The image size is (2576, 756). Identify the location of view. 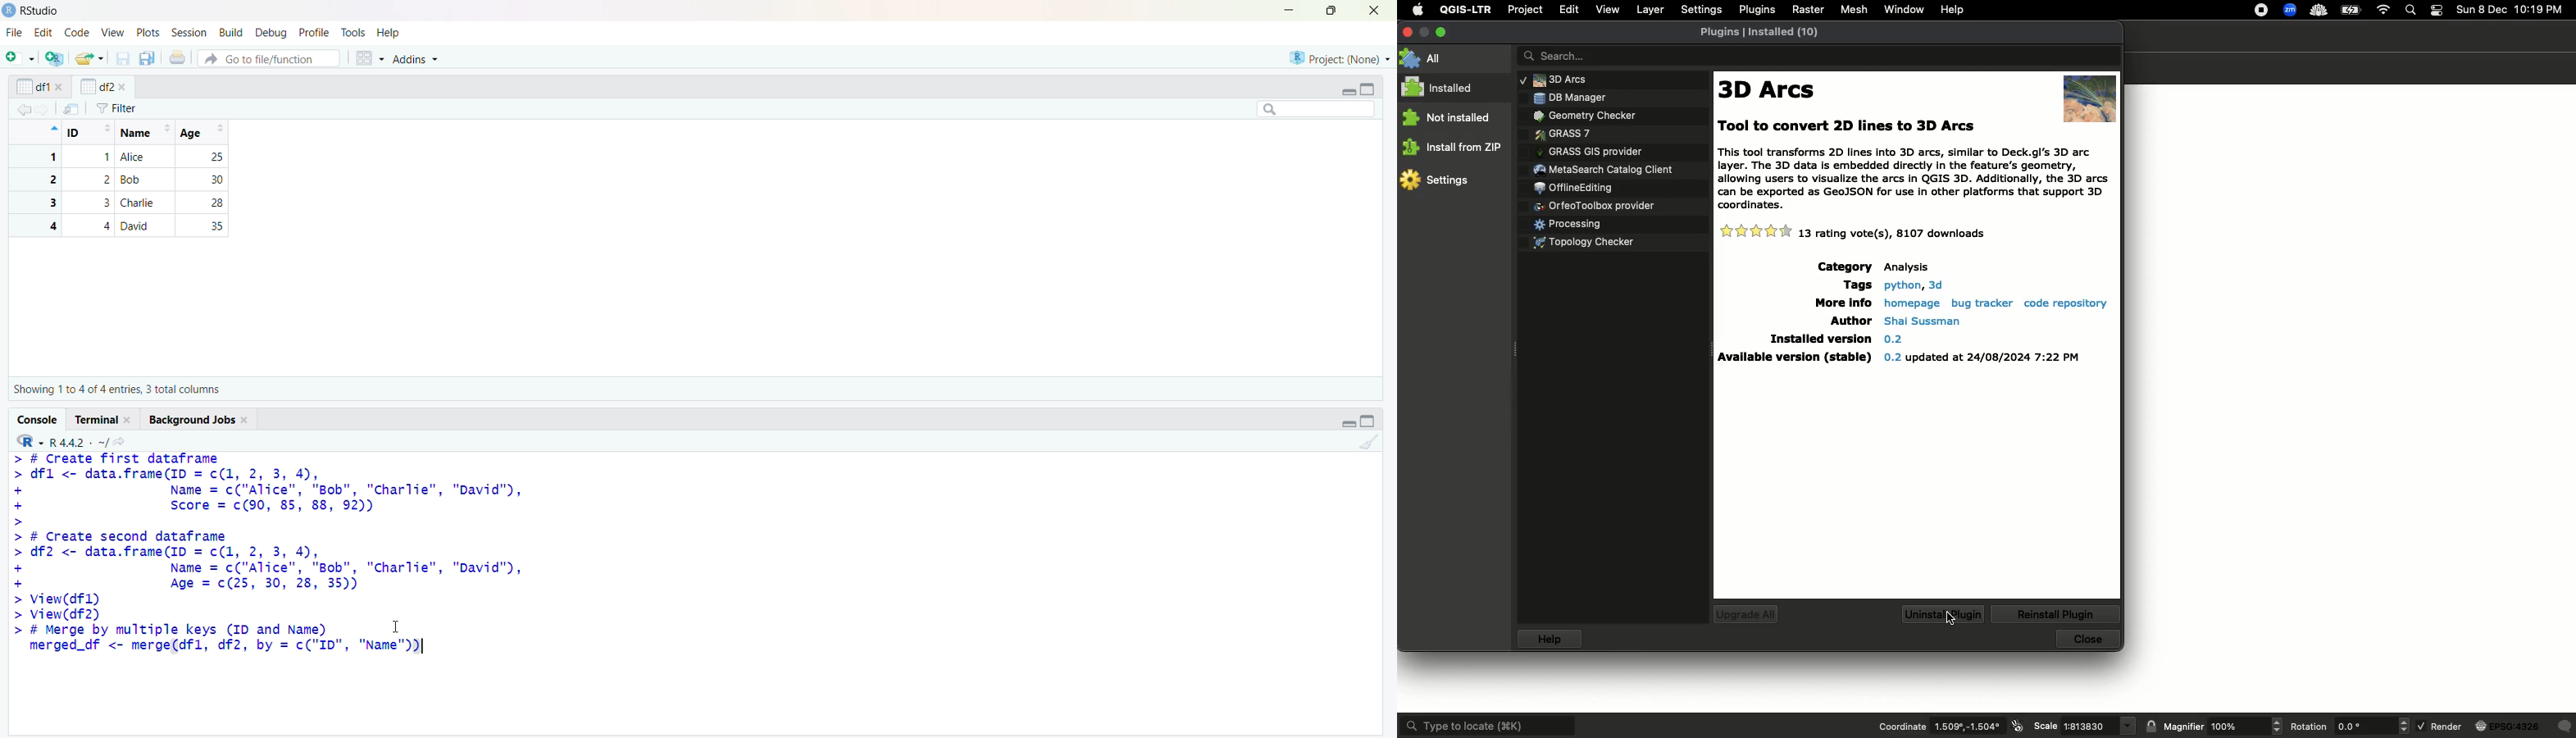
(114, 33).